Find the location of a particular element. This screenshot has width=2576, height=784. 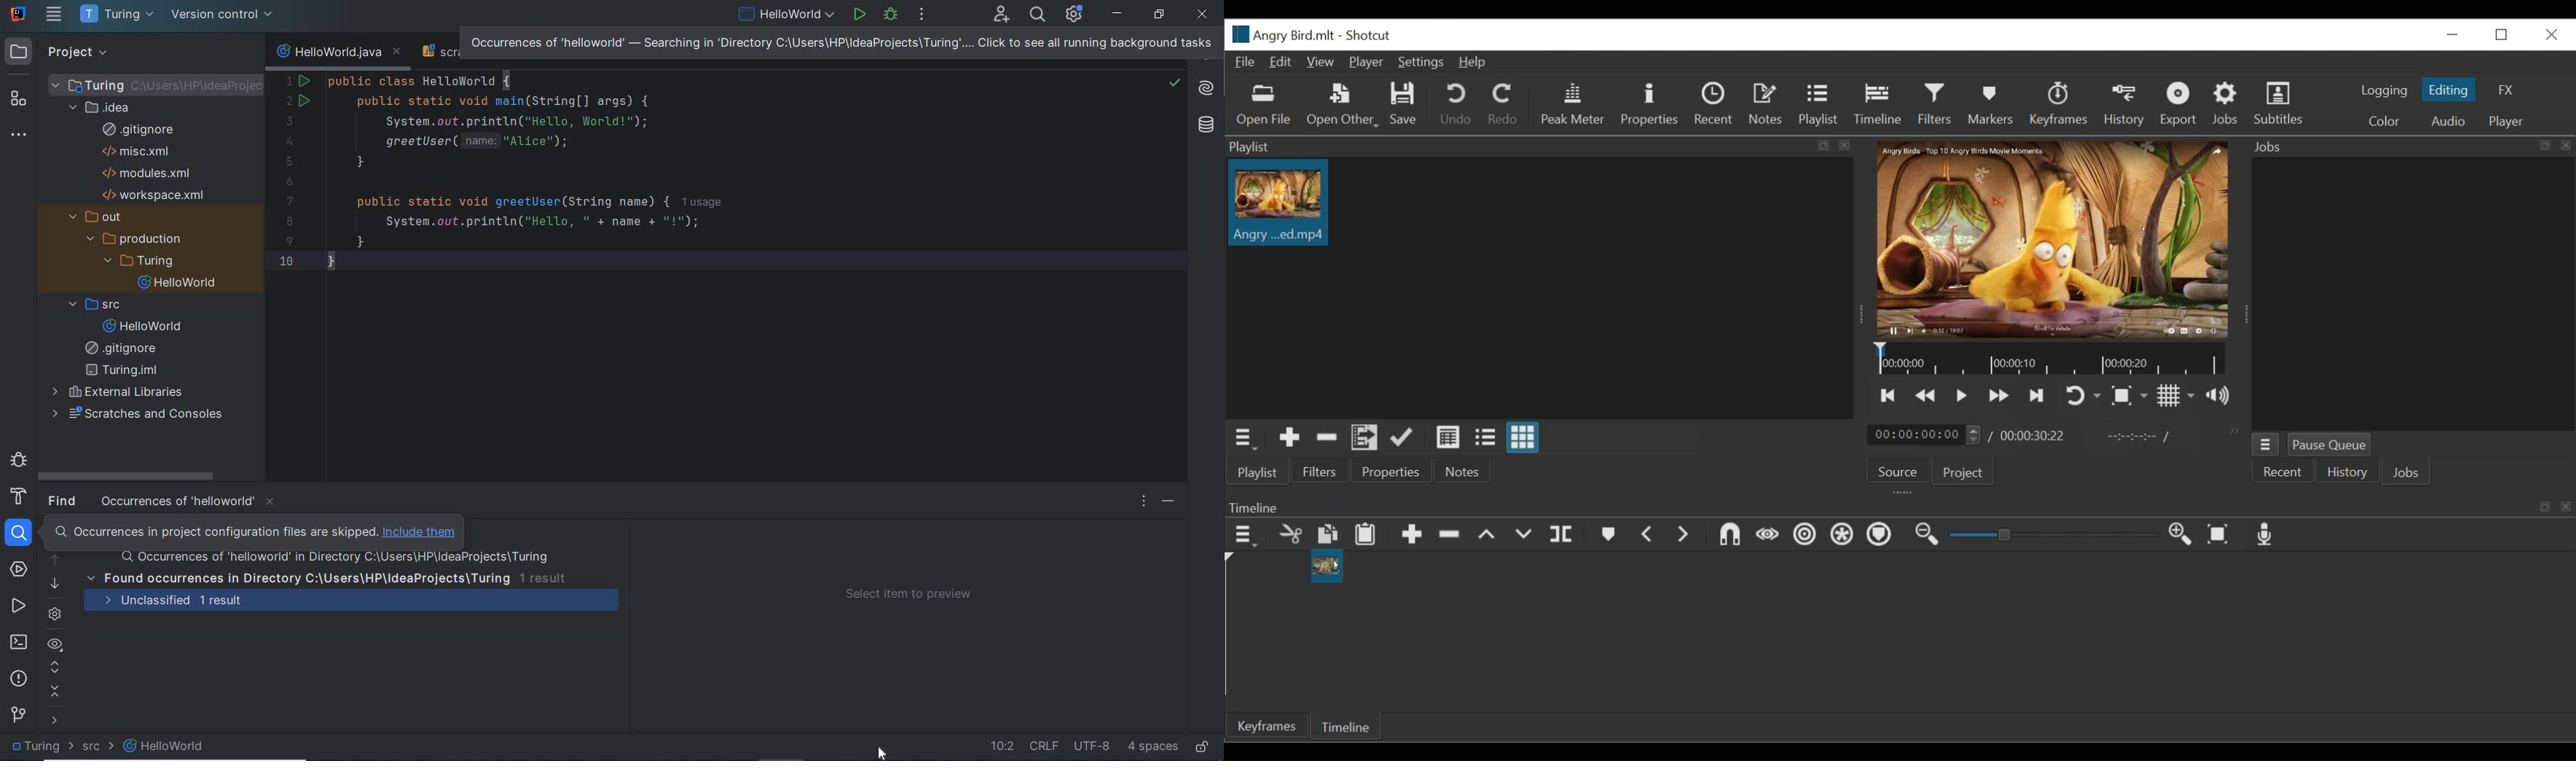

Editing is located at coordinates (2450, 90).